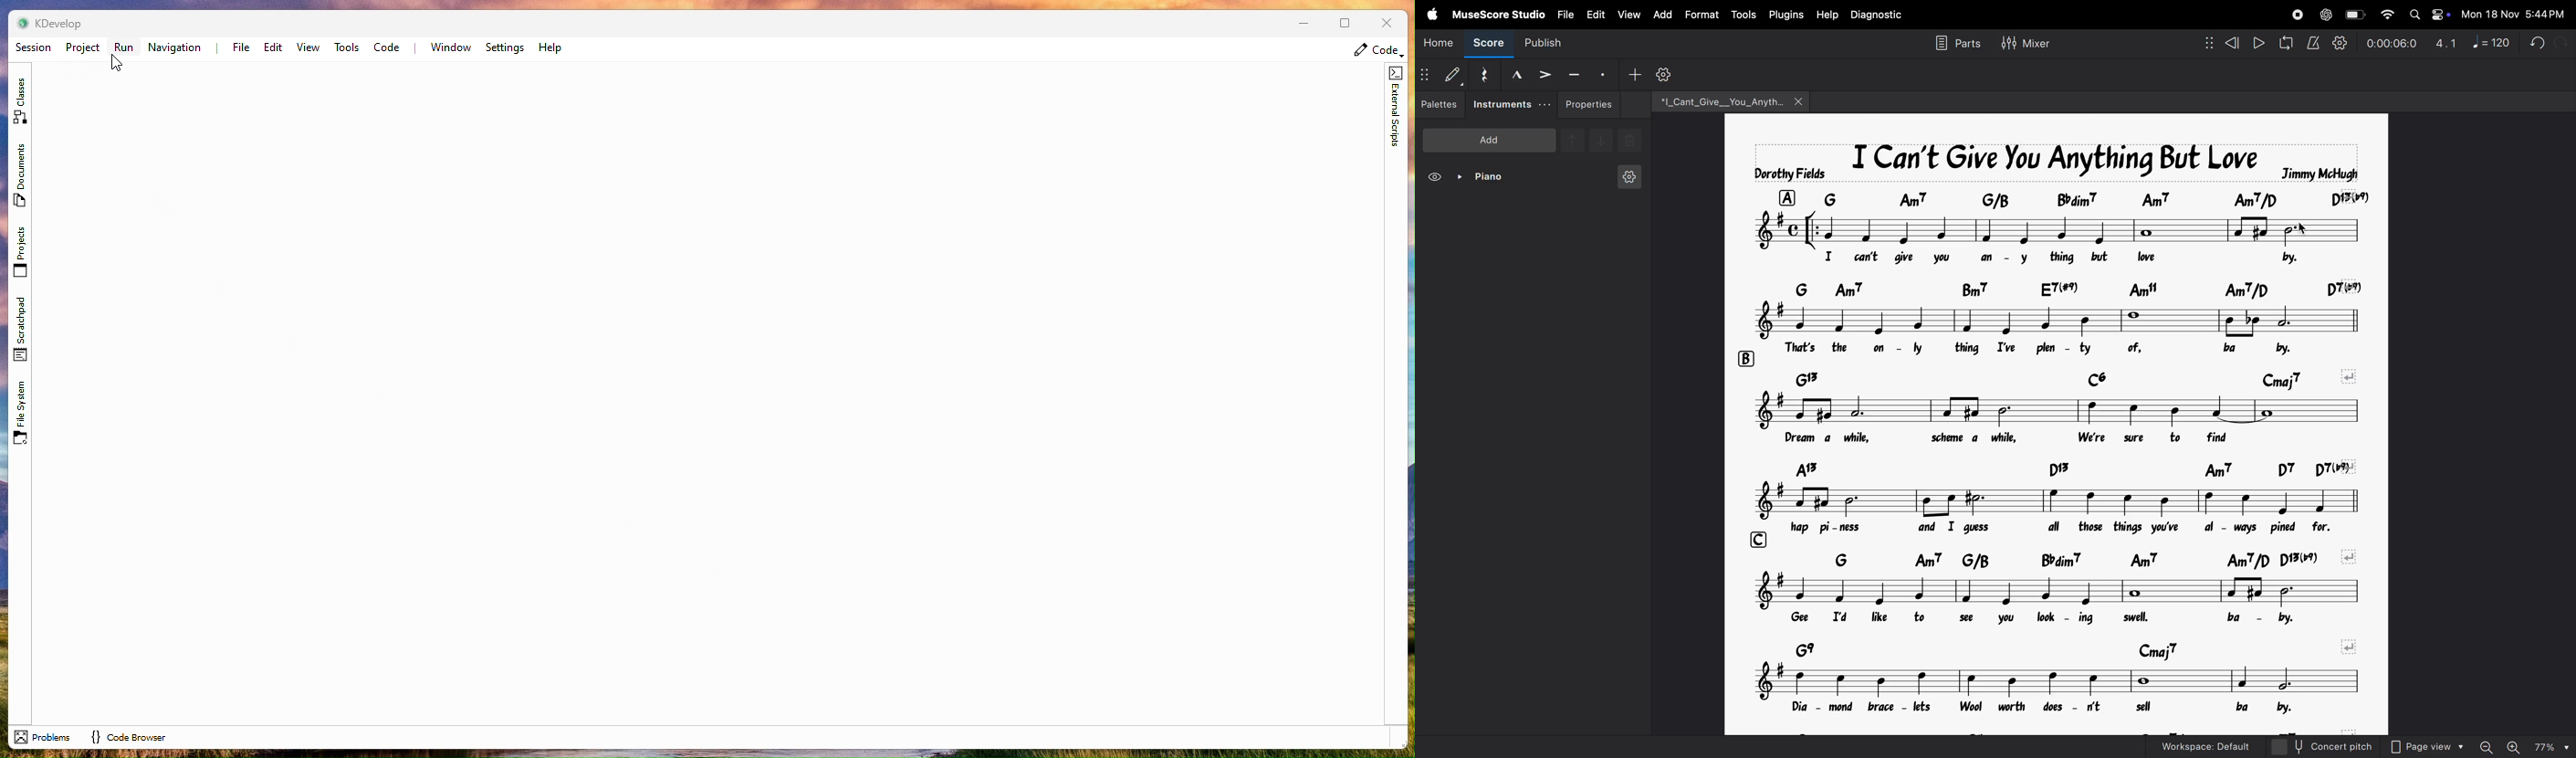 The height and width of the screenshot is (784, 2576). What do you see at coordinates (2394, 42) in the screenshot?
I see `timestamp` at bounding box center [2394, 42].